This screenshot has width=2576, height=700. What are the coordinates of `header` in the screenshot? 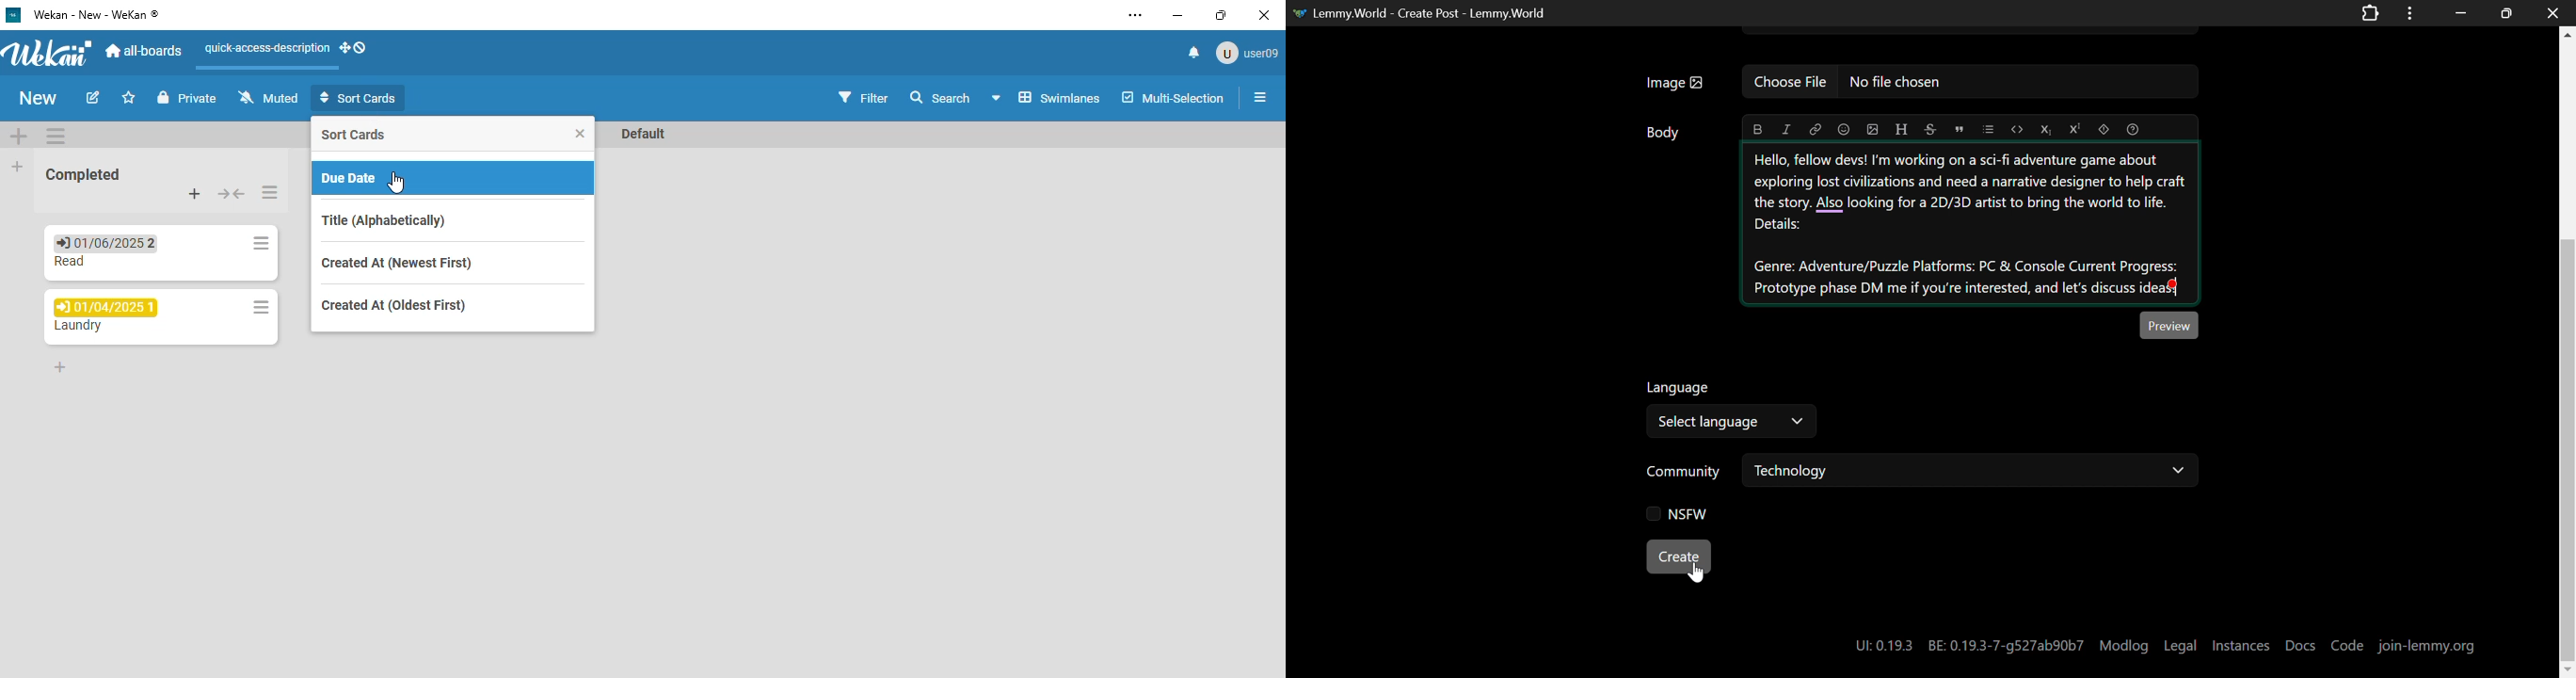 It's located at (1903, 127).